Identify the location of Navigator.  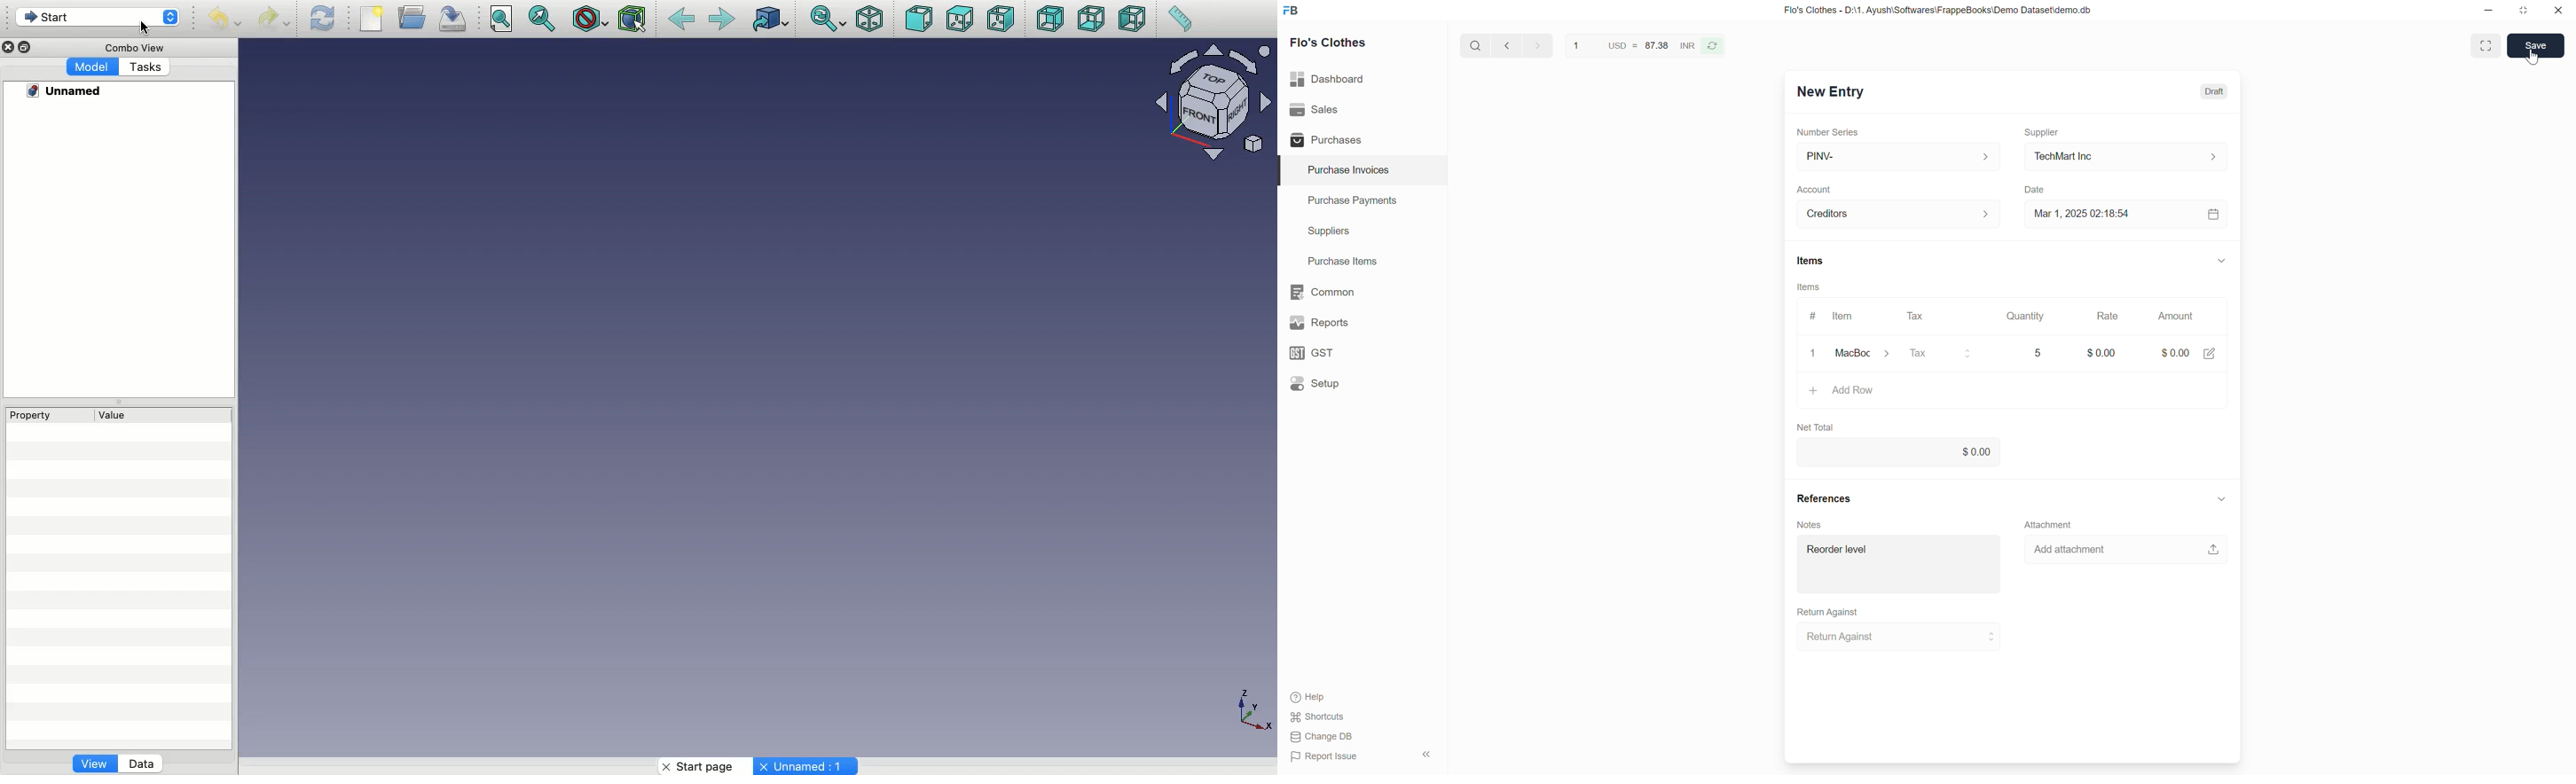
(1217, 103).